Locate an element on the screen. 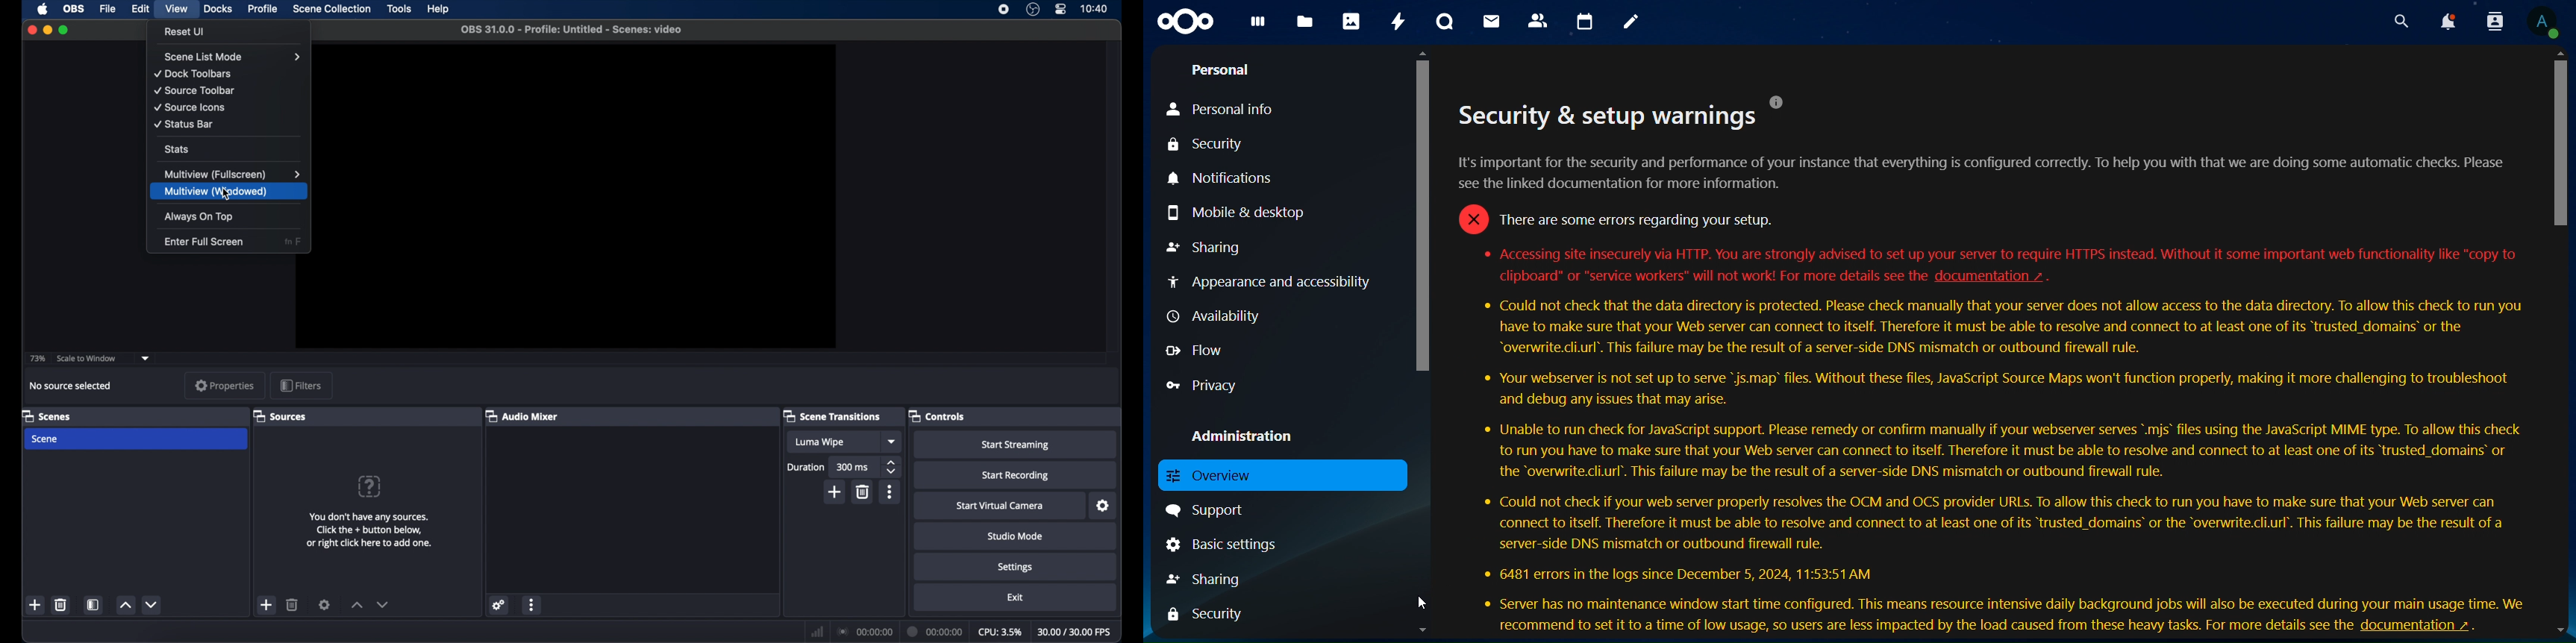 The image size is (2576, 644). tools is located at coordinates (400, 9).